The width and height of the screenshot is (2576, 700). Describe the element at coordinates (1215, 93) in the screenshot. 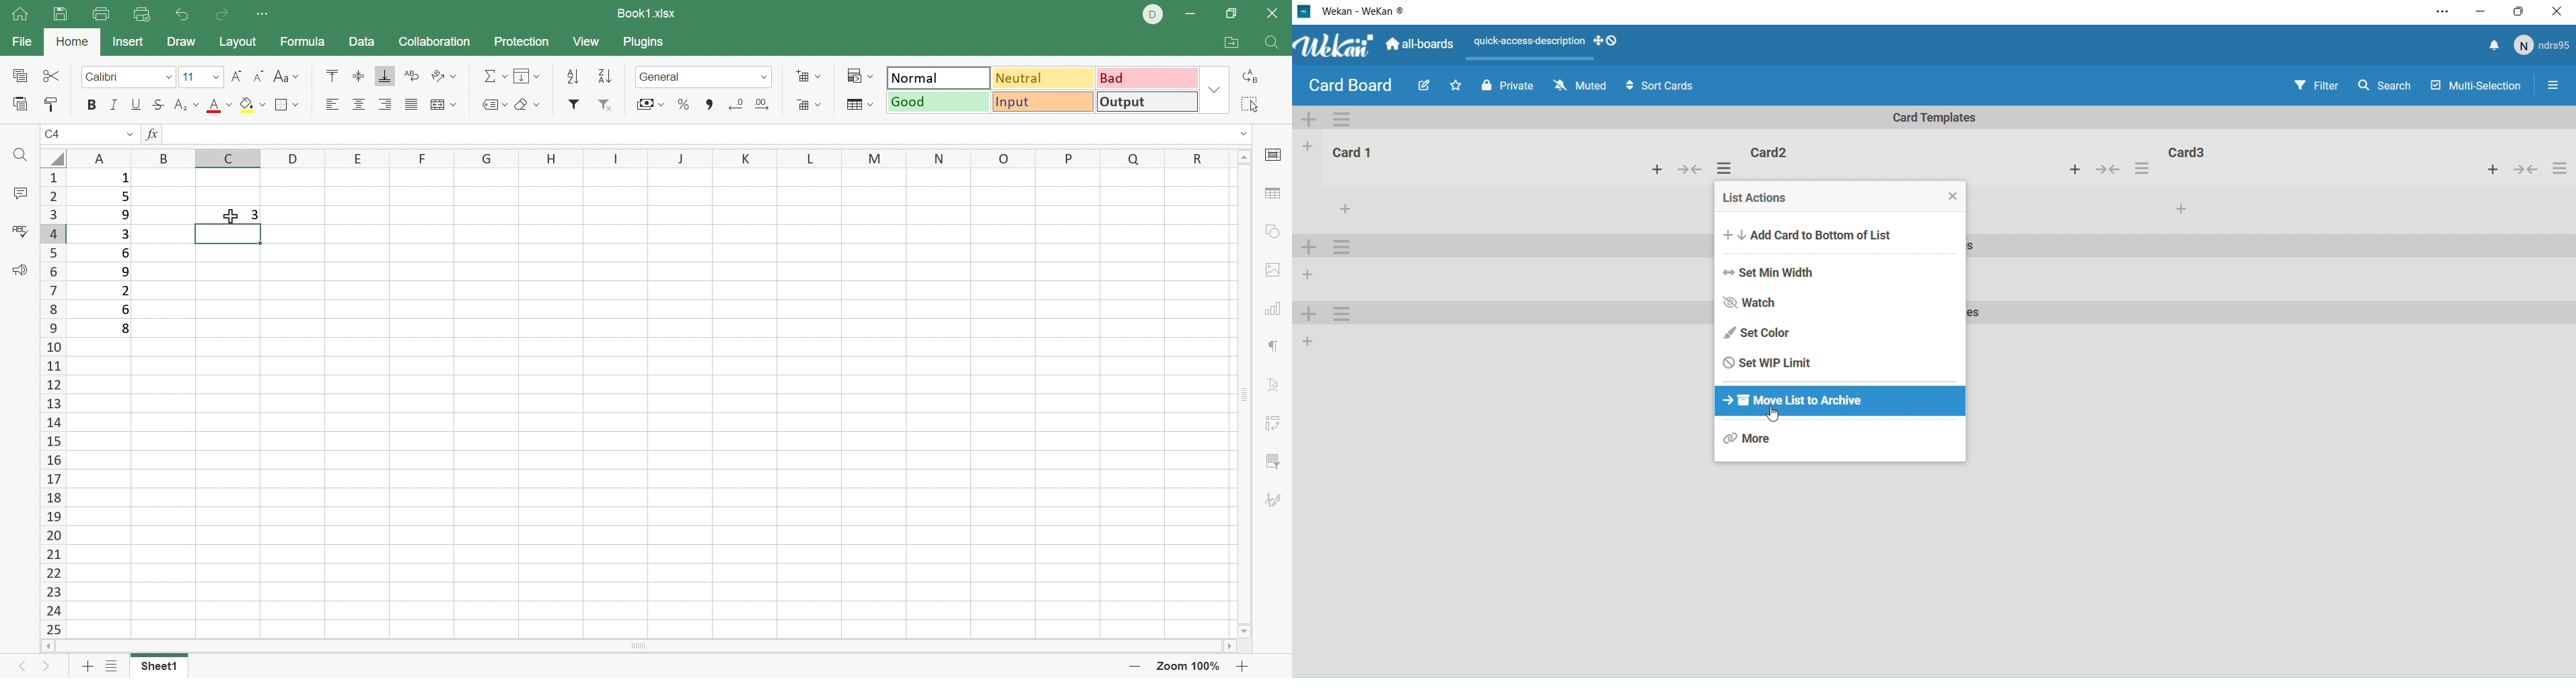

I see `Drop down` at that location.